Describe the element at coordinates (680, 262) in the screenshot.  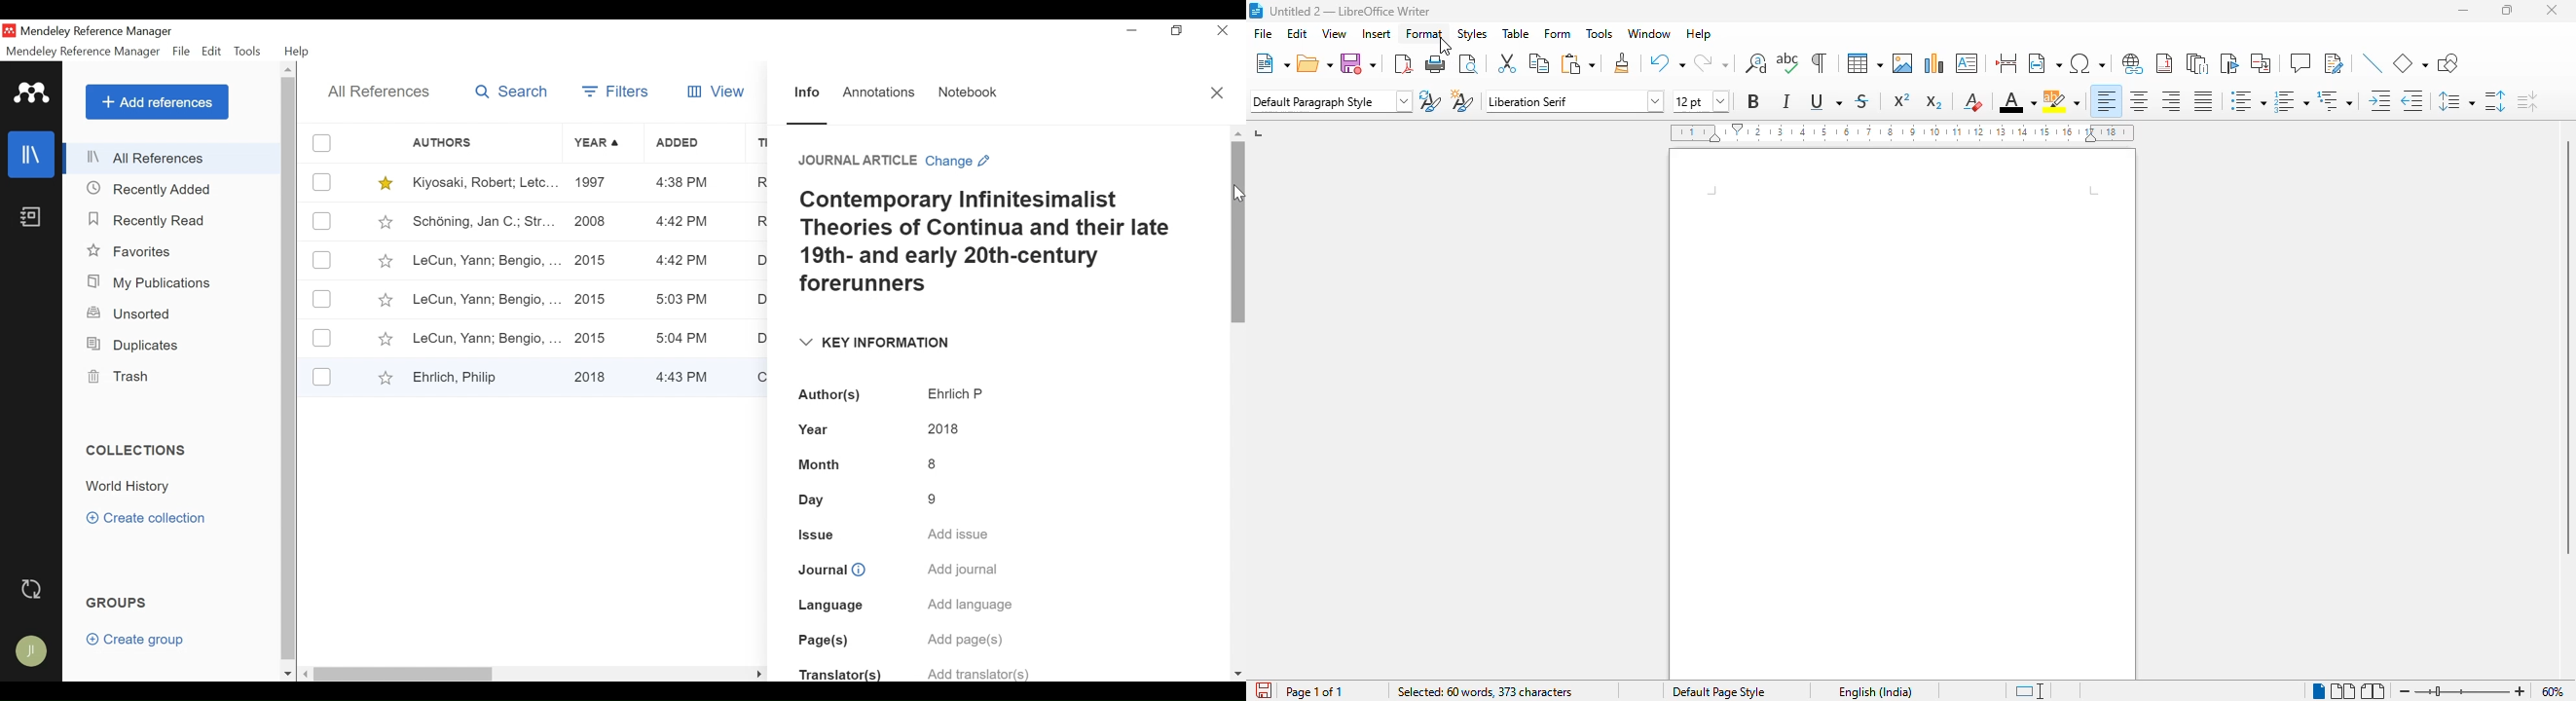
I see `4:42 PM` at that location.